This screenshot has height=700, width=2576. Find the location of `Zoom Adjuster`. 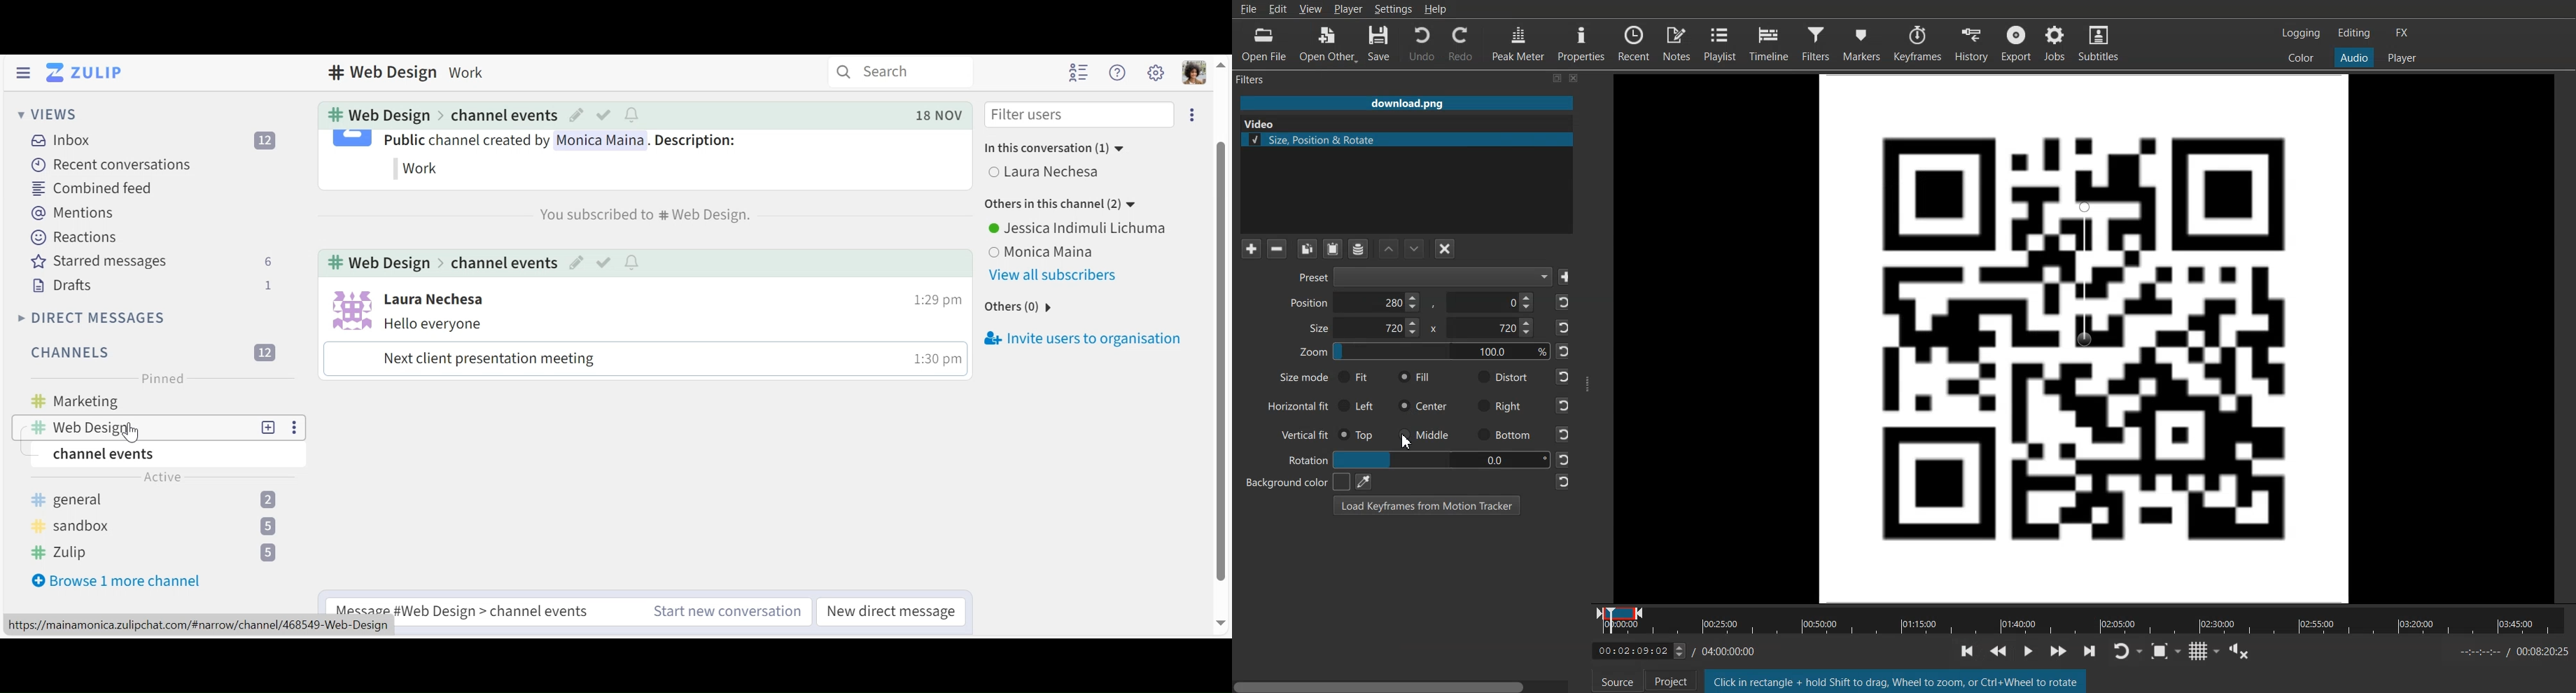

Zoom Adjuster is located at coordinates (1424, 354).